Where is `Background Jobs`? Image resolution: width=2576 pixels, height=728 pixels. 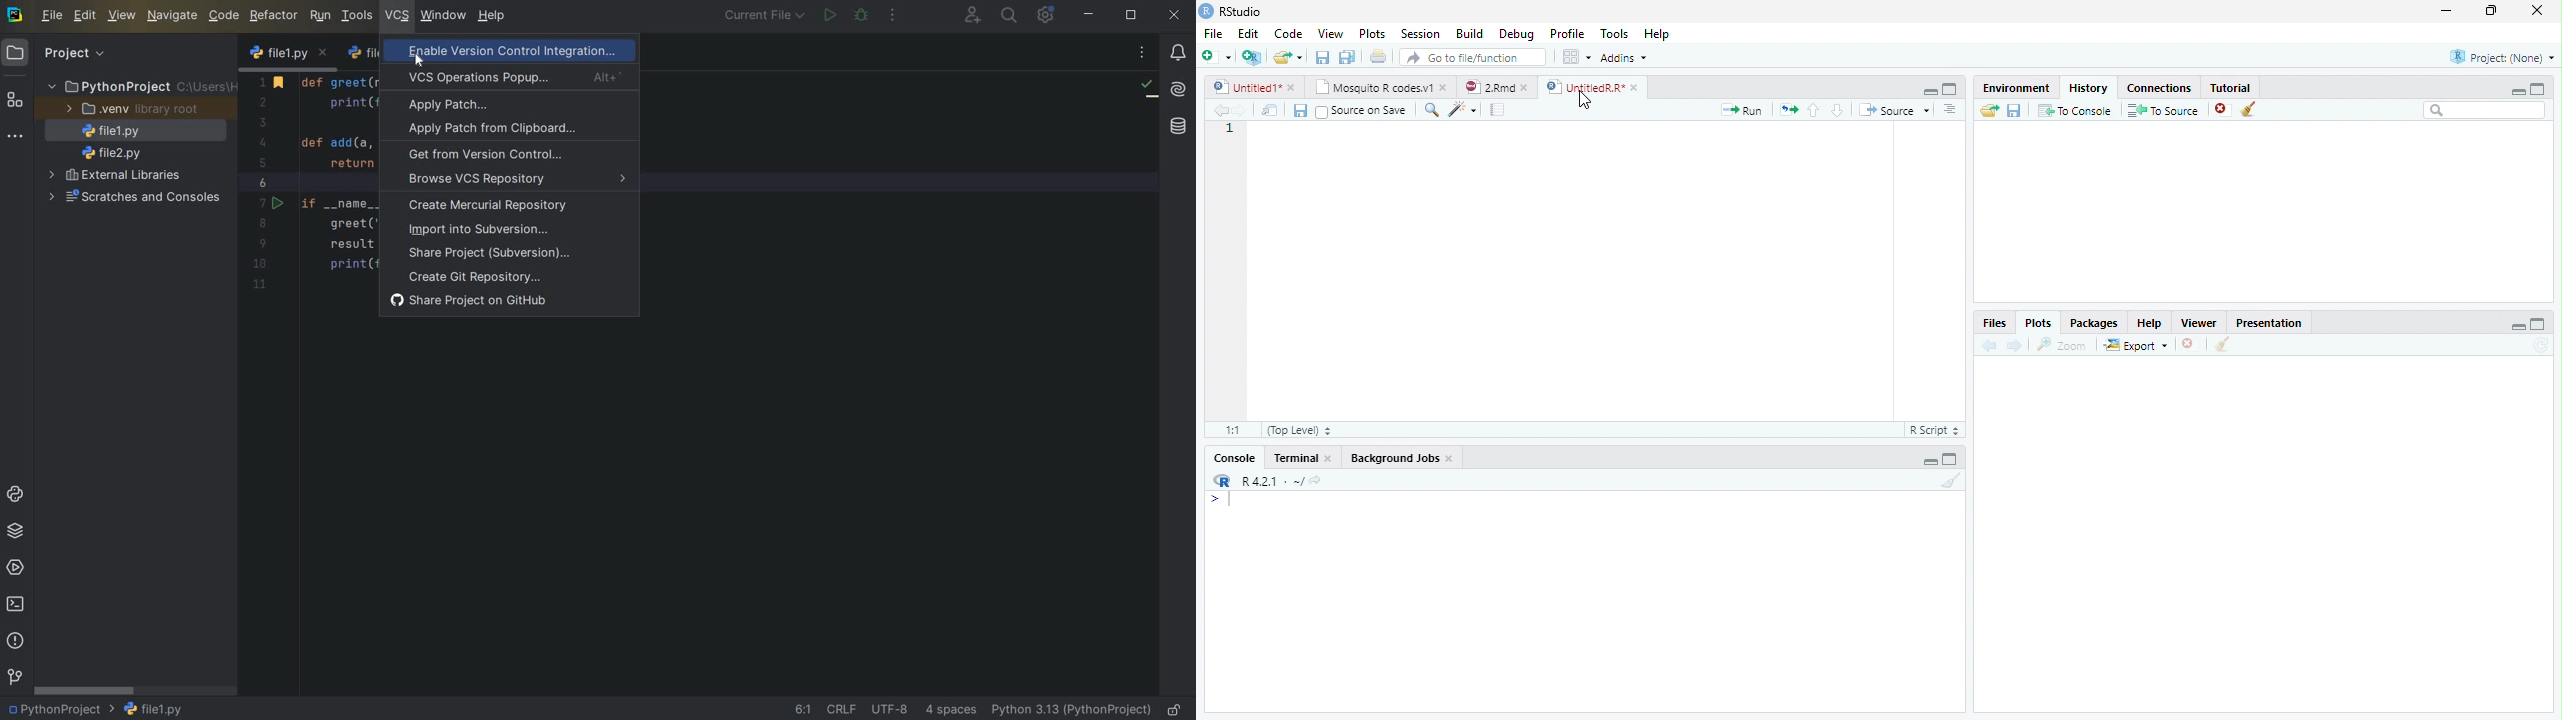
Background Jobs is located at coordinates (1403, 457).